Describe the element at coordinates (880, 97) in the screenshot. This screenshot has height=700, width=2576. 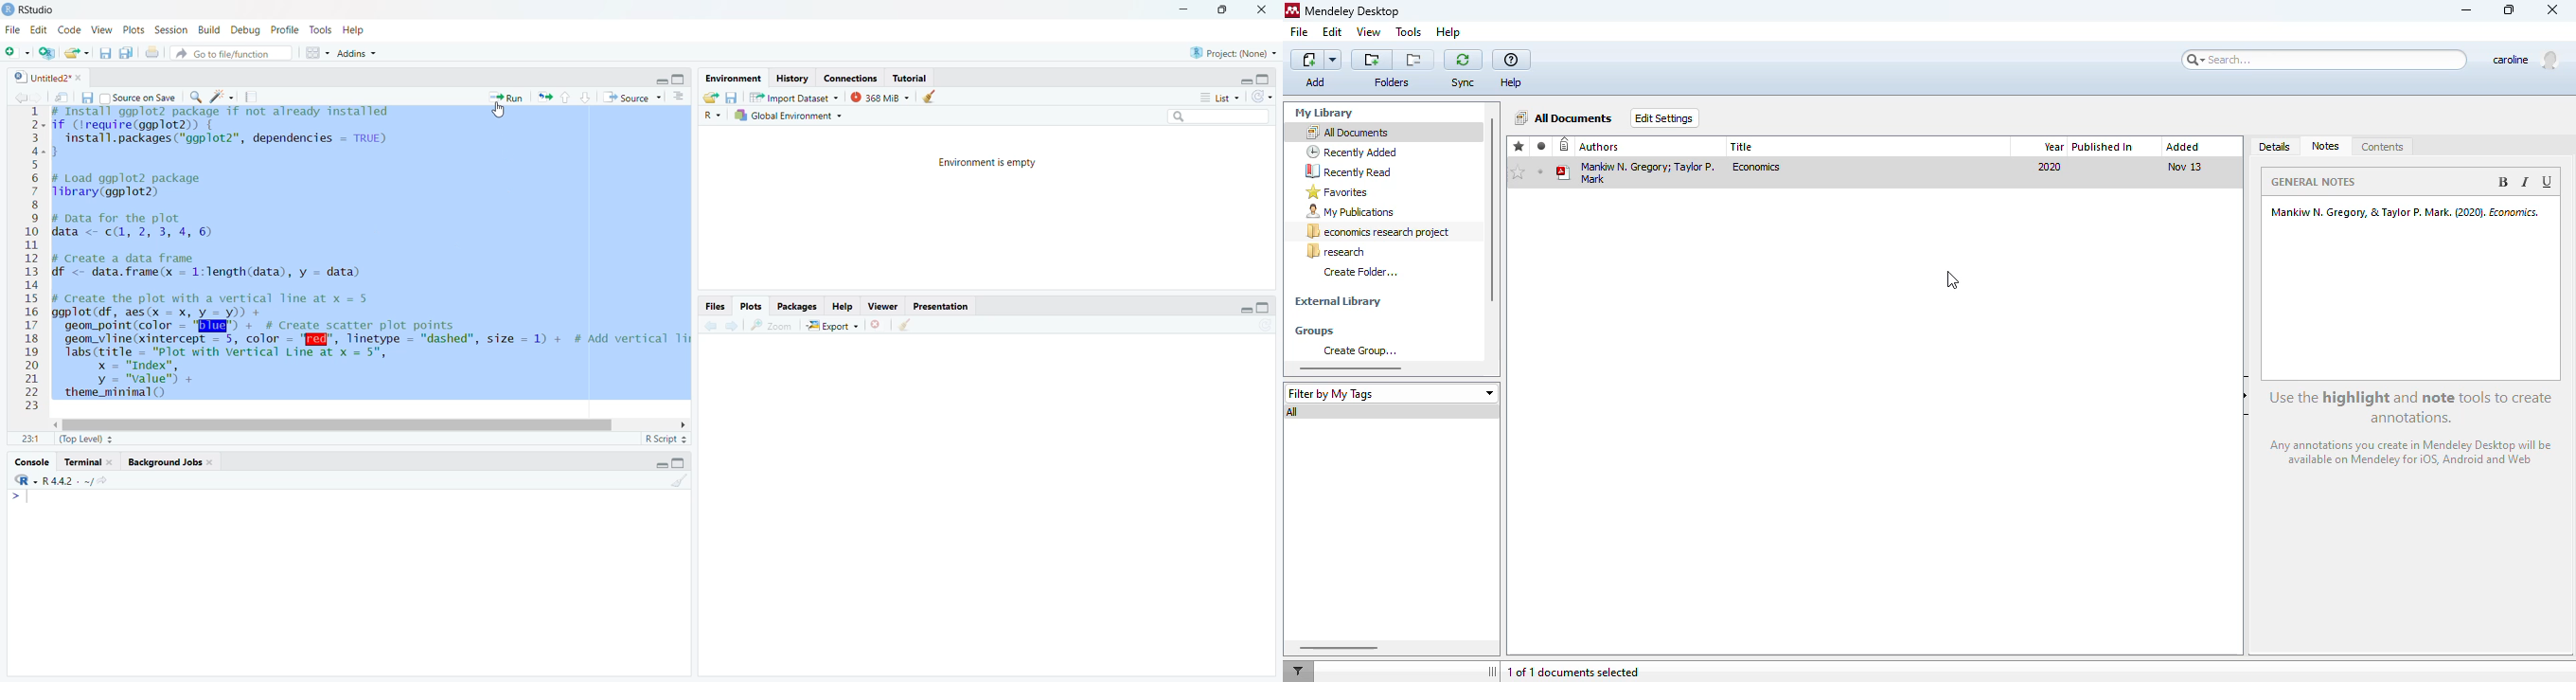
I see `368 MiB ~` at that location.